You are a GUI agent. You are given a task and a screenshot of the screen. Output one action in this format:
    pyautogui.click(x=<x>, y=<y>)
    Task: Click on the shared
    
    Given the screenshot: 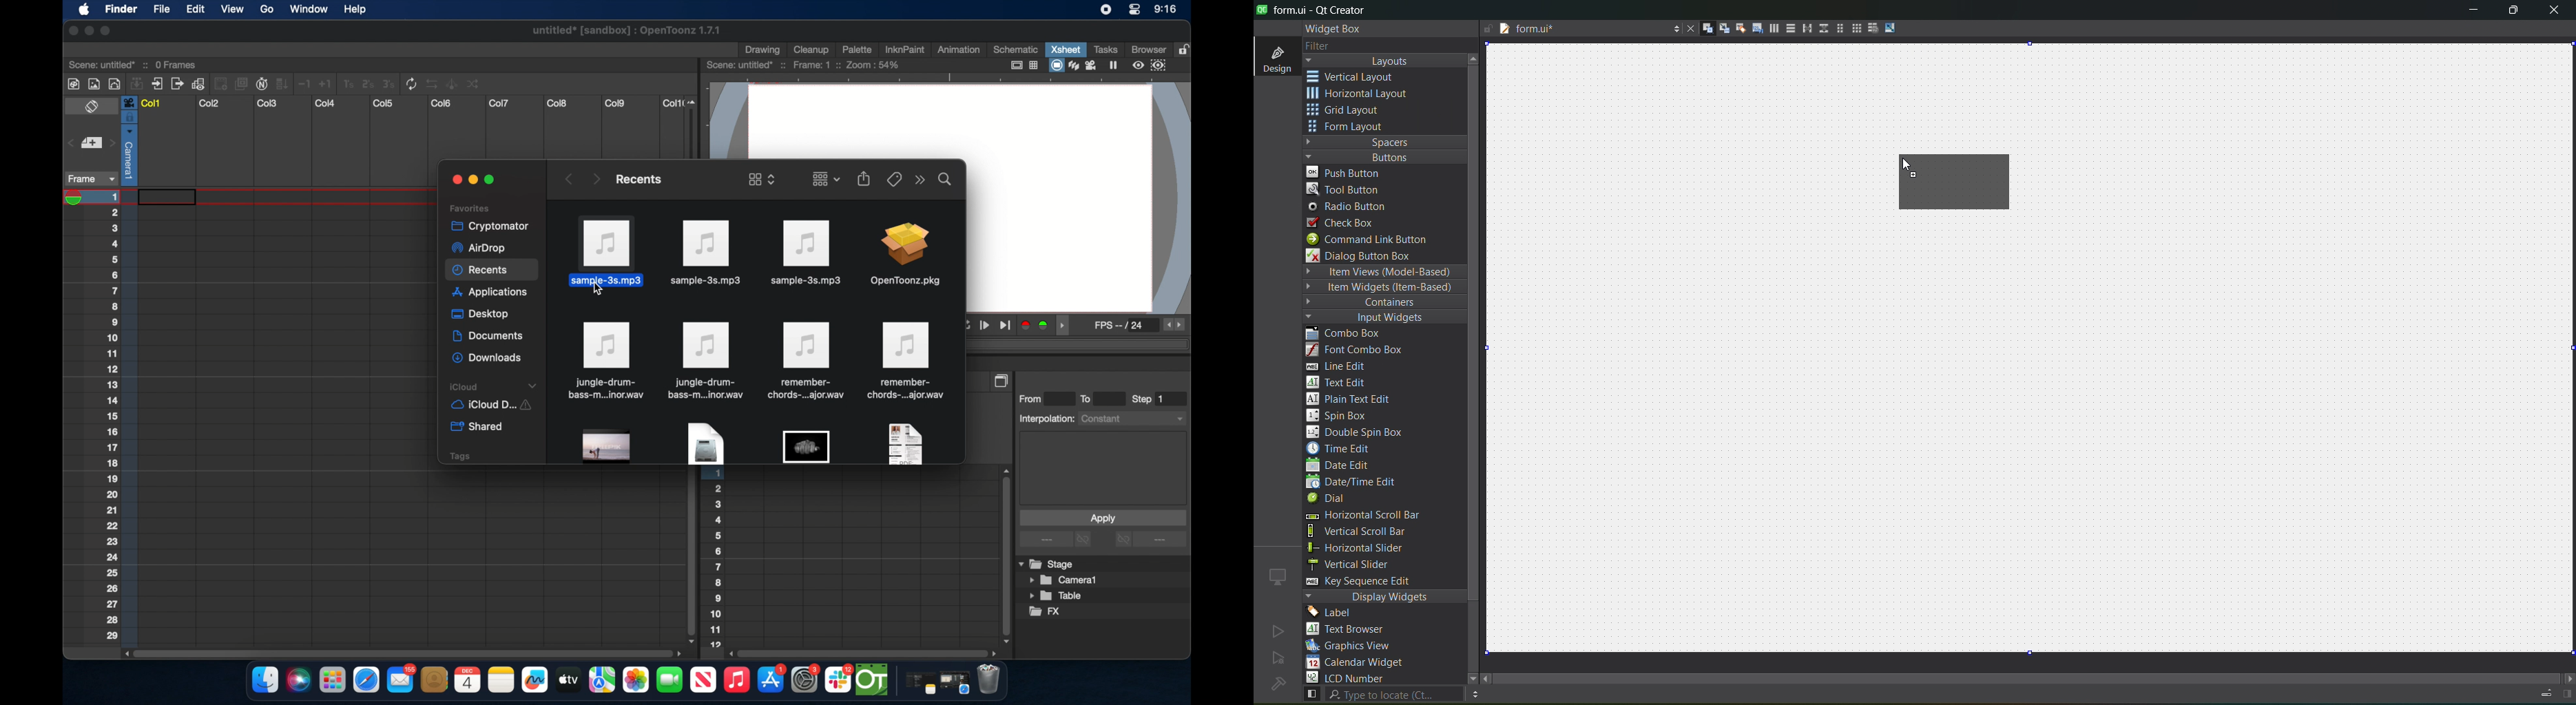 What is the action you would take?
    pyautogui.click(x=479, y=427)
    